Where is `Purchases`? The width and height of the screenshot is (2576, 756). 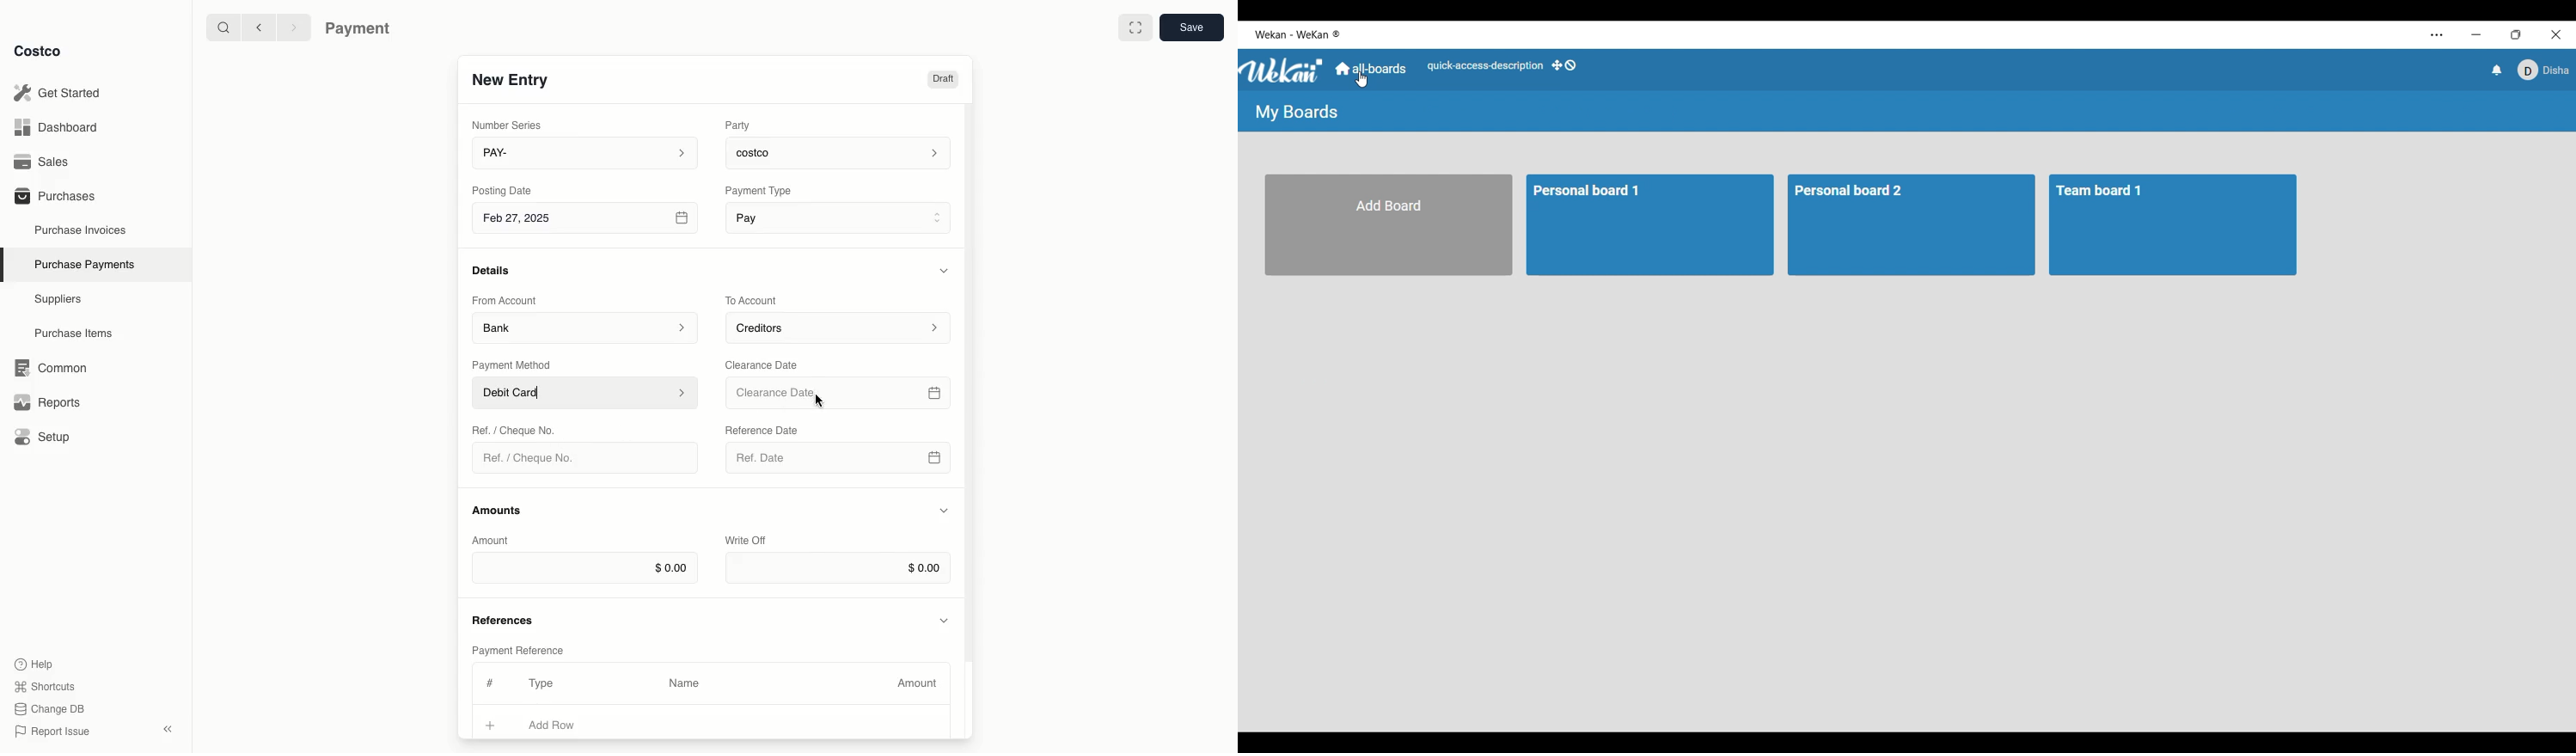
Purchases is located at coordinates (54, 195).